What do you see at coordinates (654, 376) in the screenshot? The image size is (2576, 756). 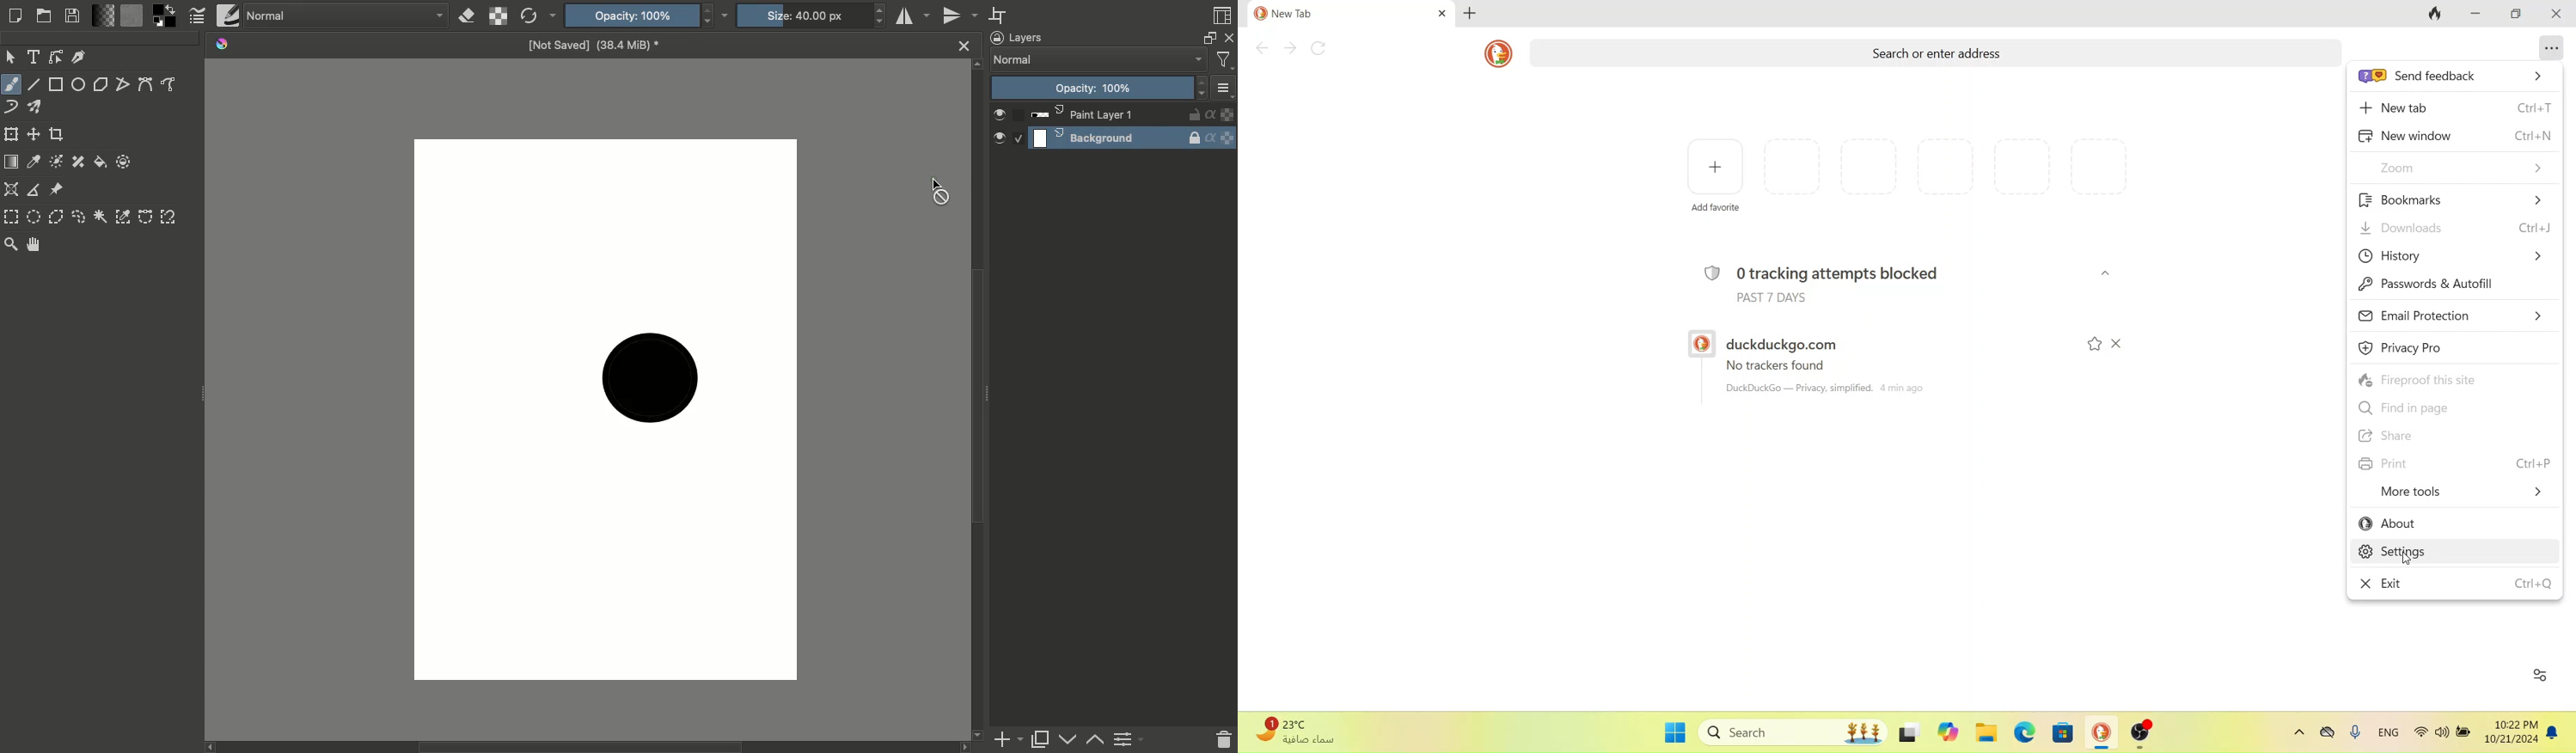 I see `Circle` at bounding box center [654, 376].